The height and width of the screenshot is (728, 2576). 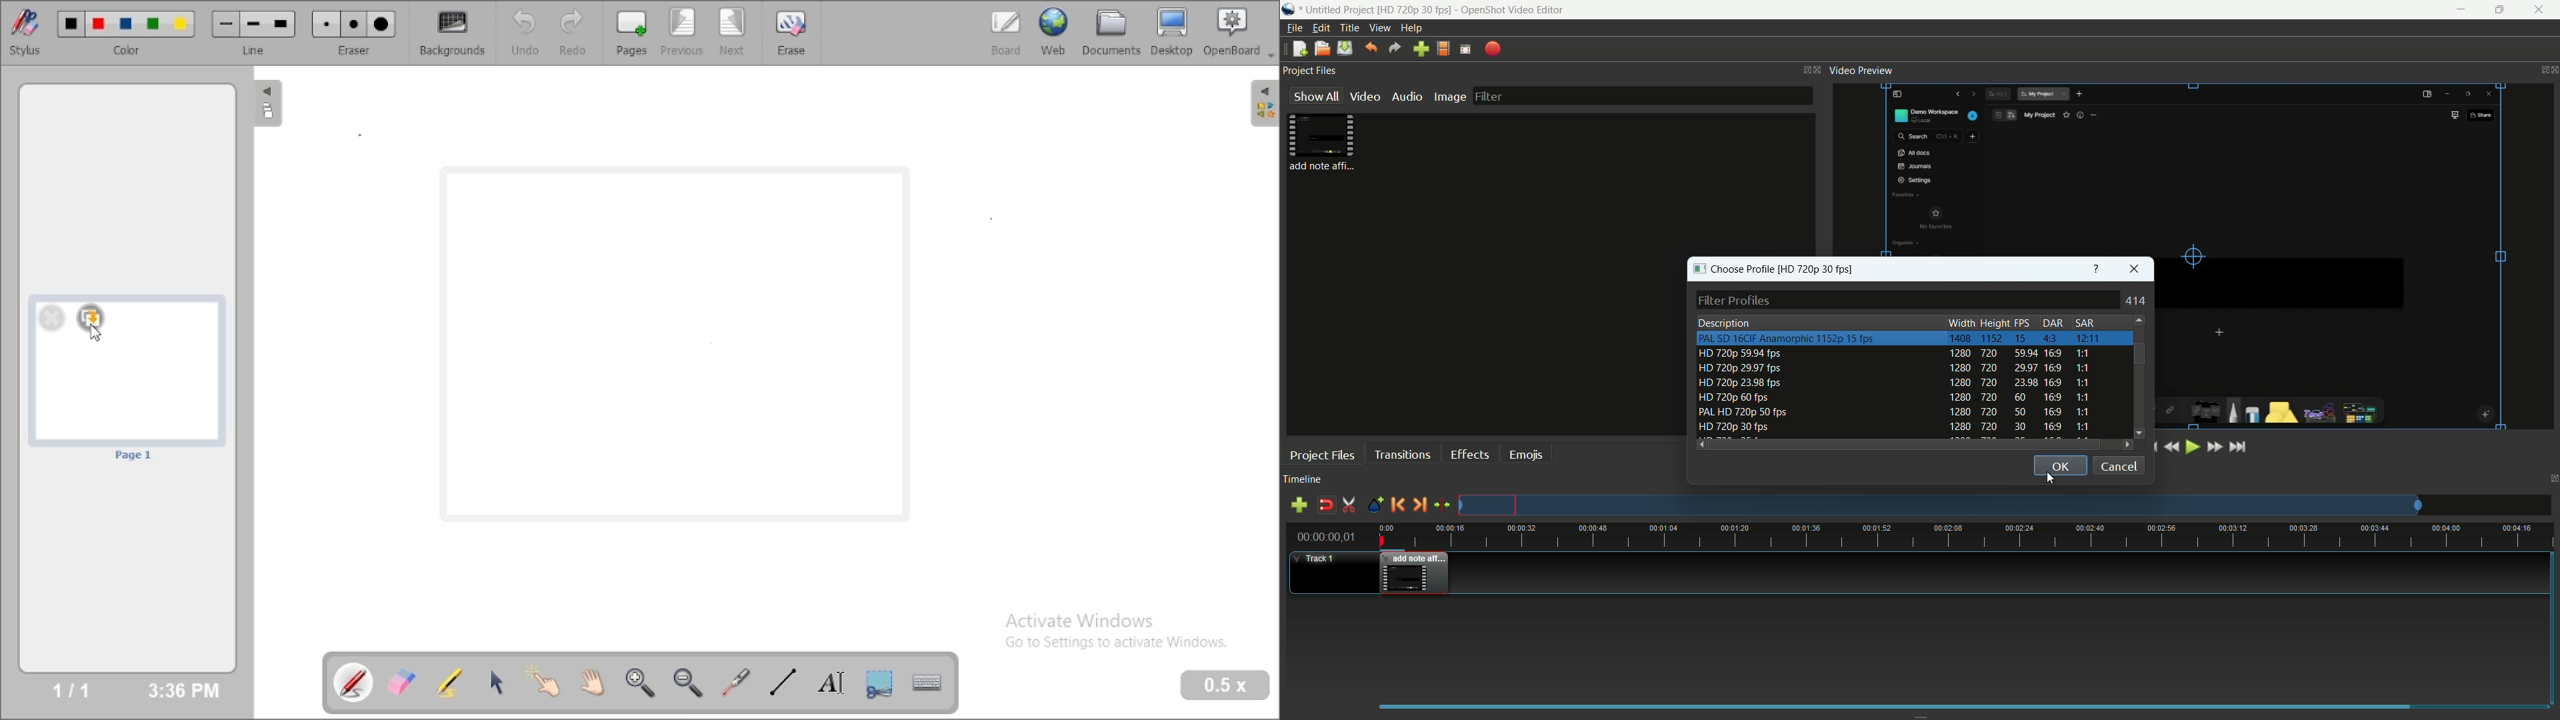 What do you see at coordinates (1898, 338) in the screenshot?
I see `profile-1` at bounding box center [1898, 338].